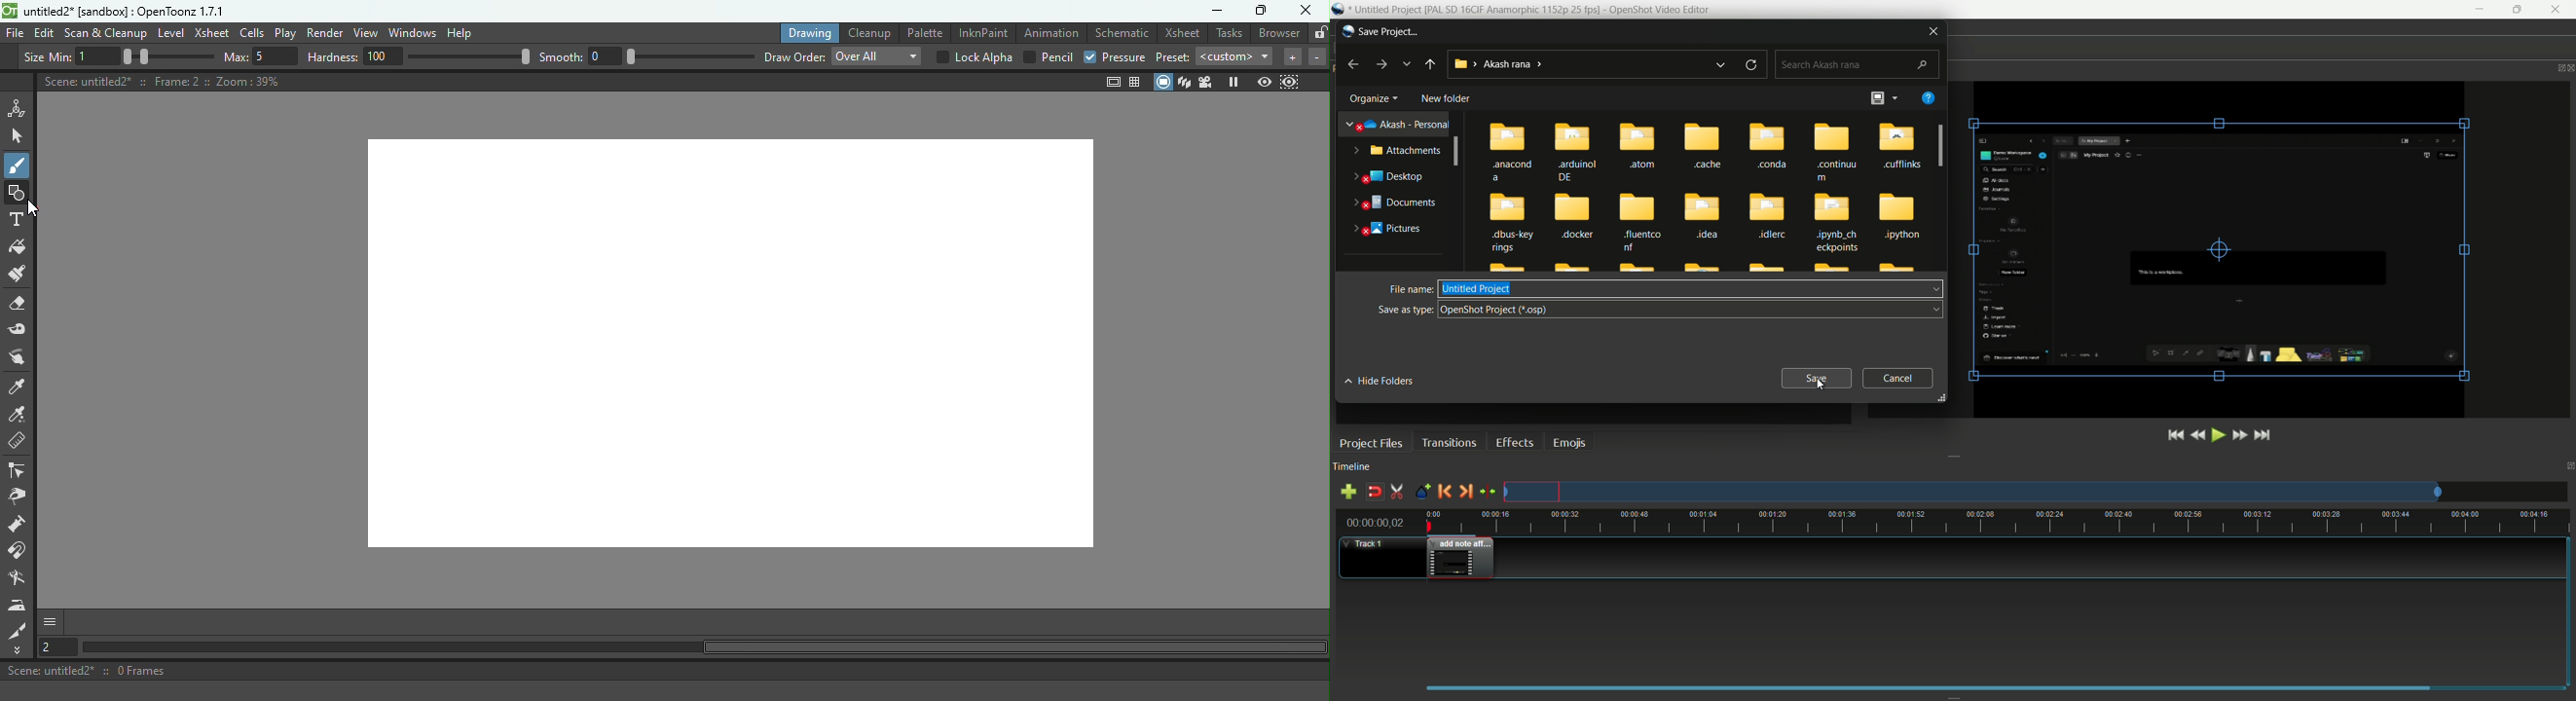  Describe the element at coordinates (1346, 30) in the screenshot. I see `app icon` at that location.